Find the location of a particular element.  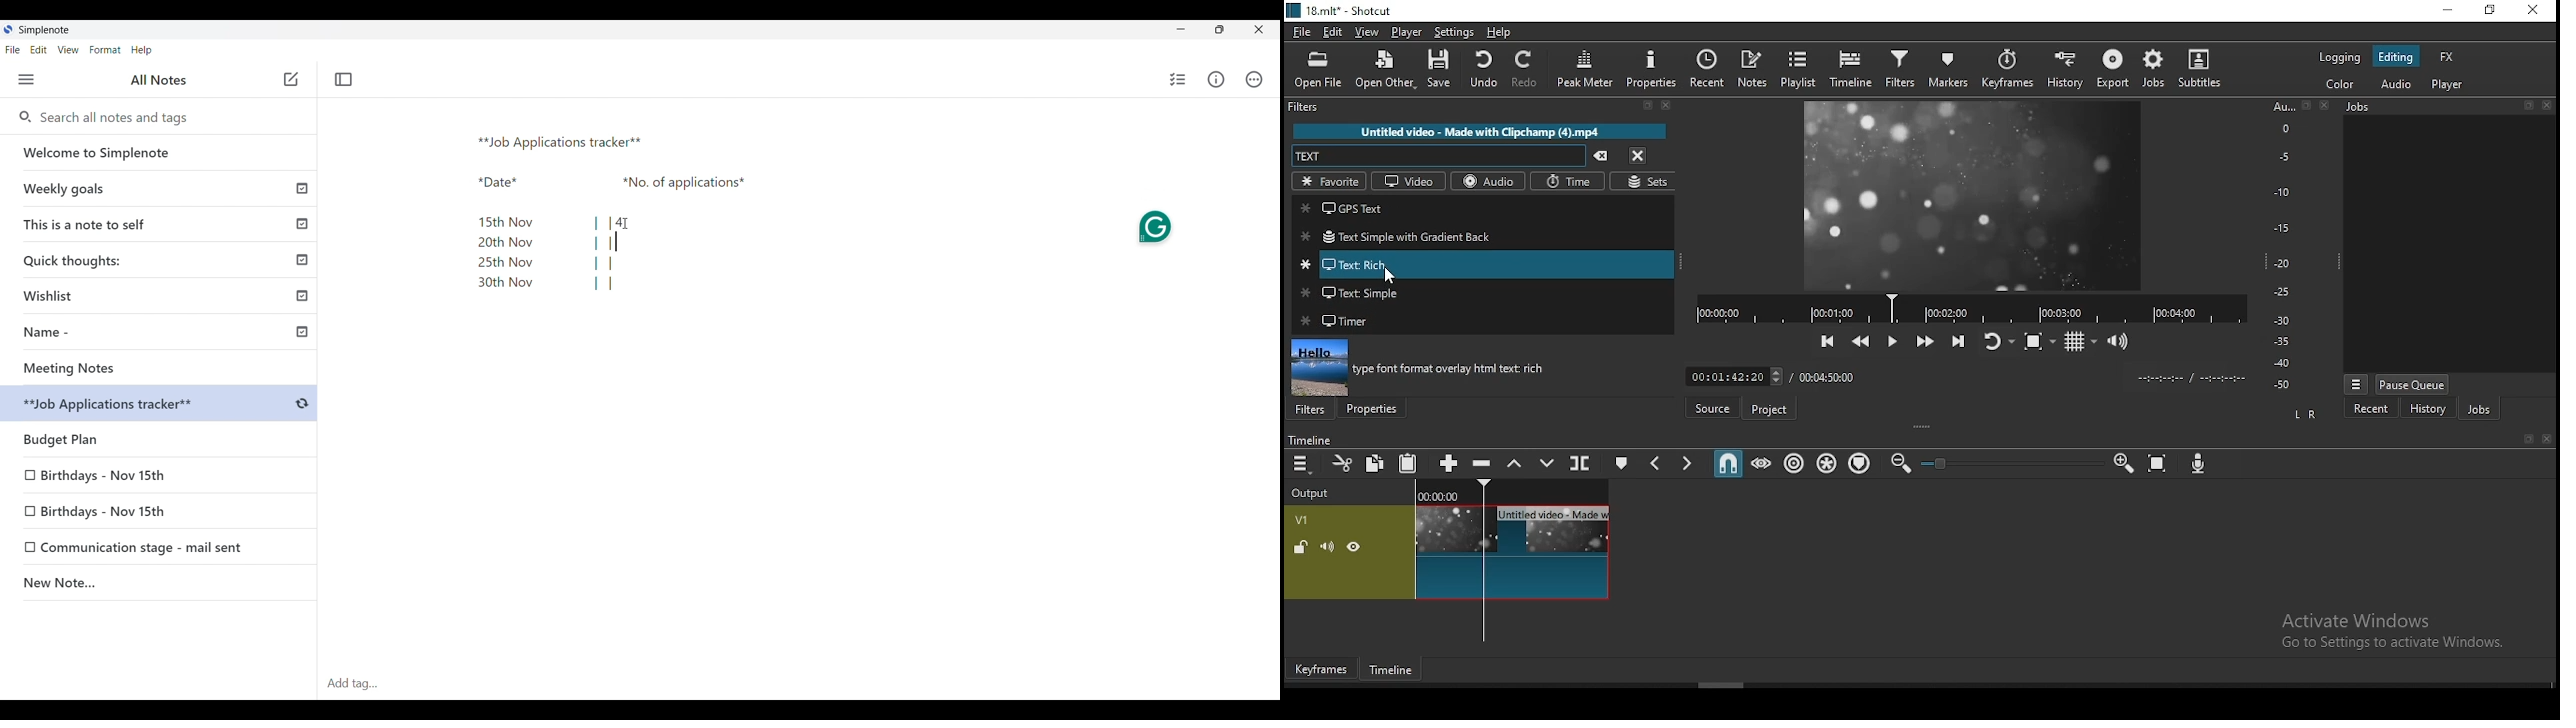

timer is located at coordinates (1484, 324).